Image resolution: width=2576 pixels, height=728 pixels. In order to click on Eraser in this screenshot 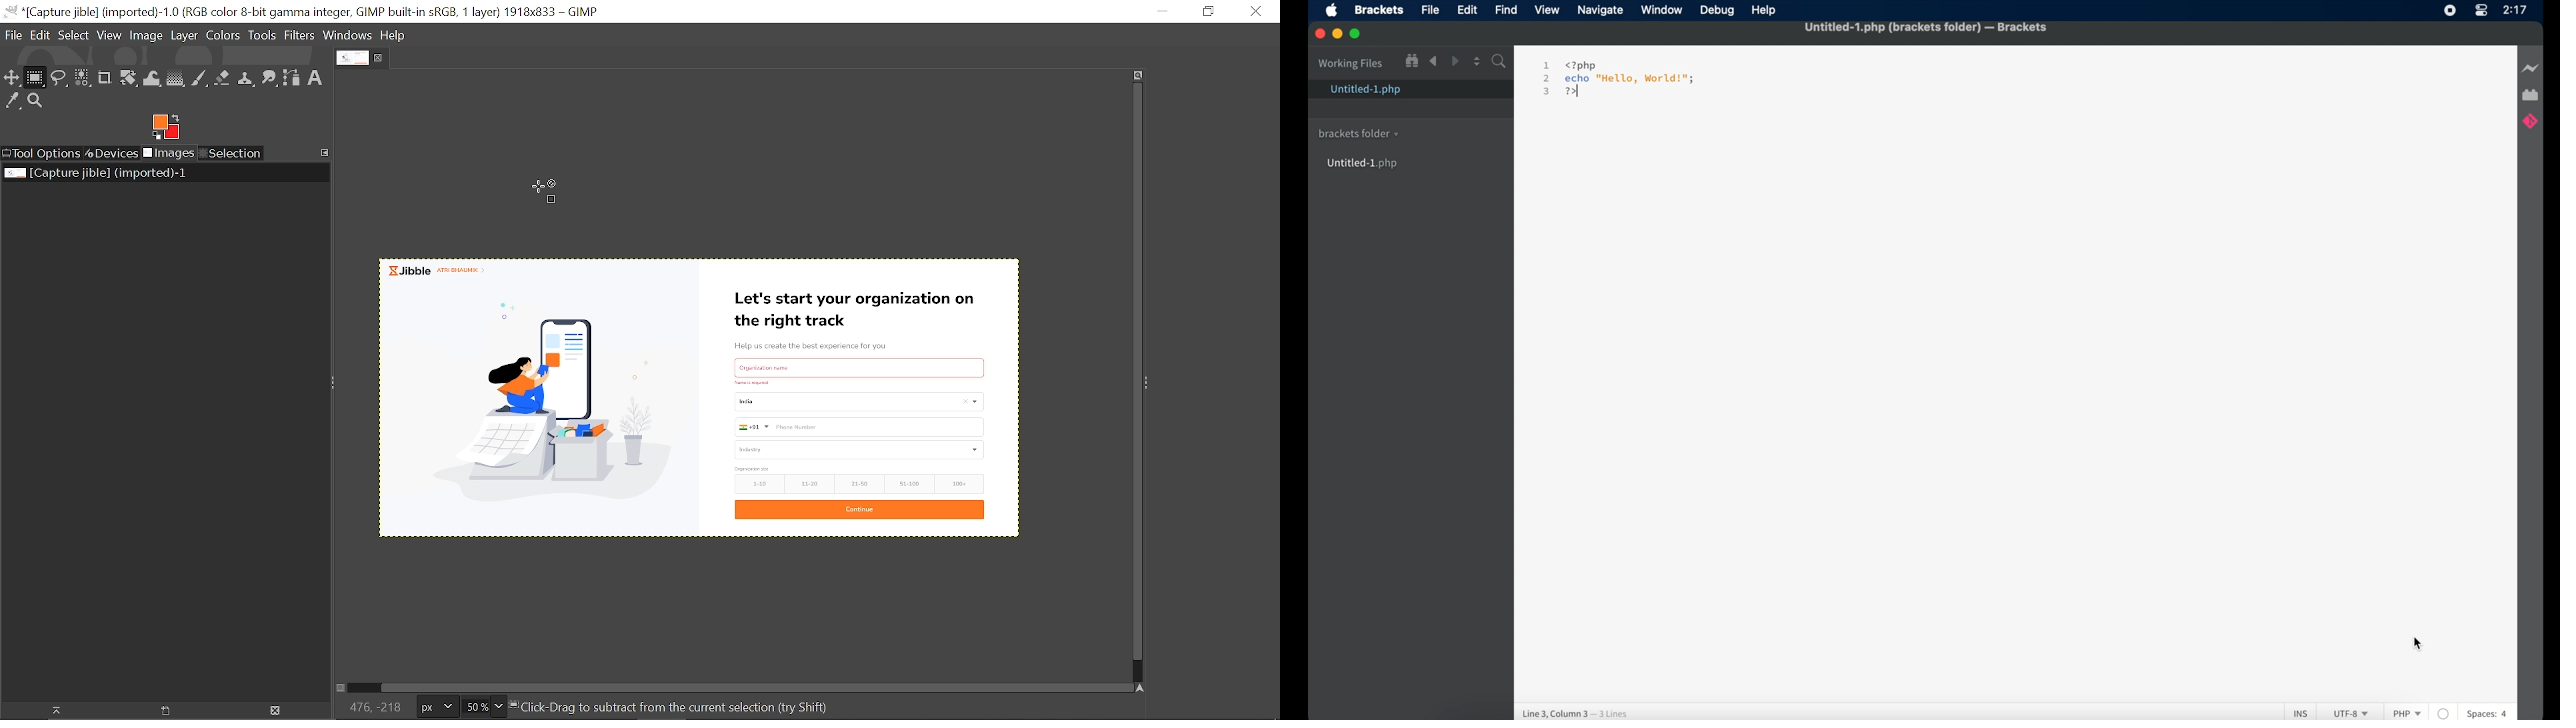, I will do `click(223, 79)`.